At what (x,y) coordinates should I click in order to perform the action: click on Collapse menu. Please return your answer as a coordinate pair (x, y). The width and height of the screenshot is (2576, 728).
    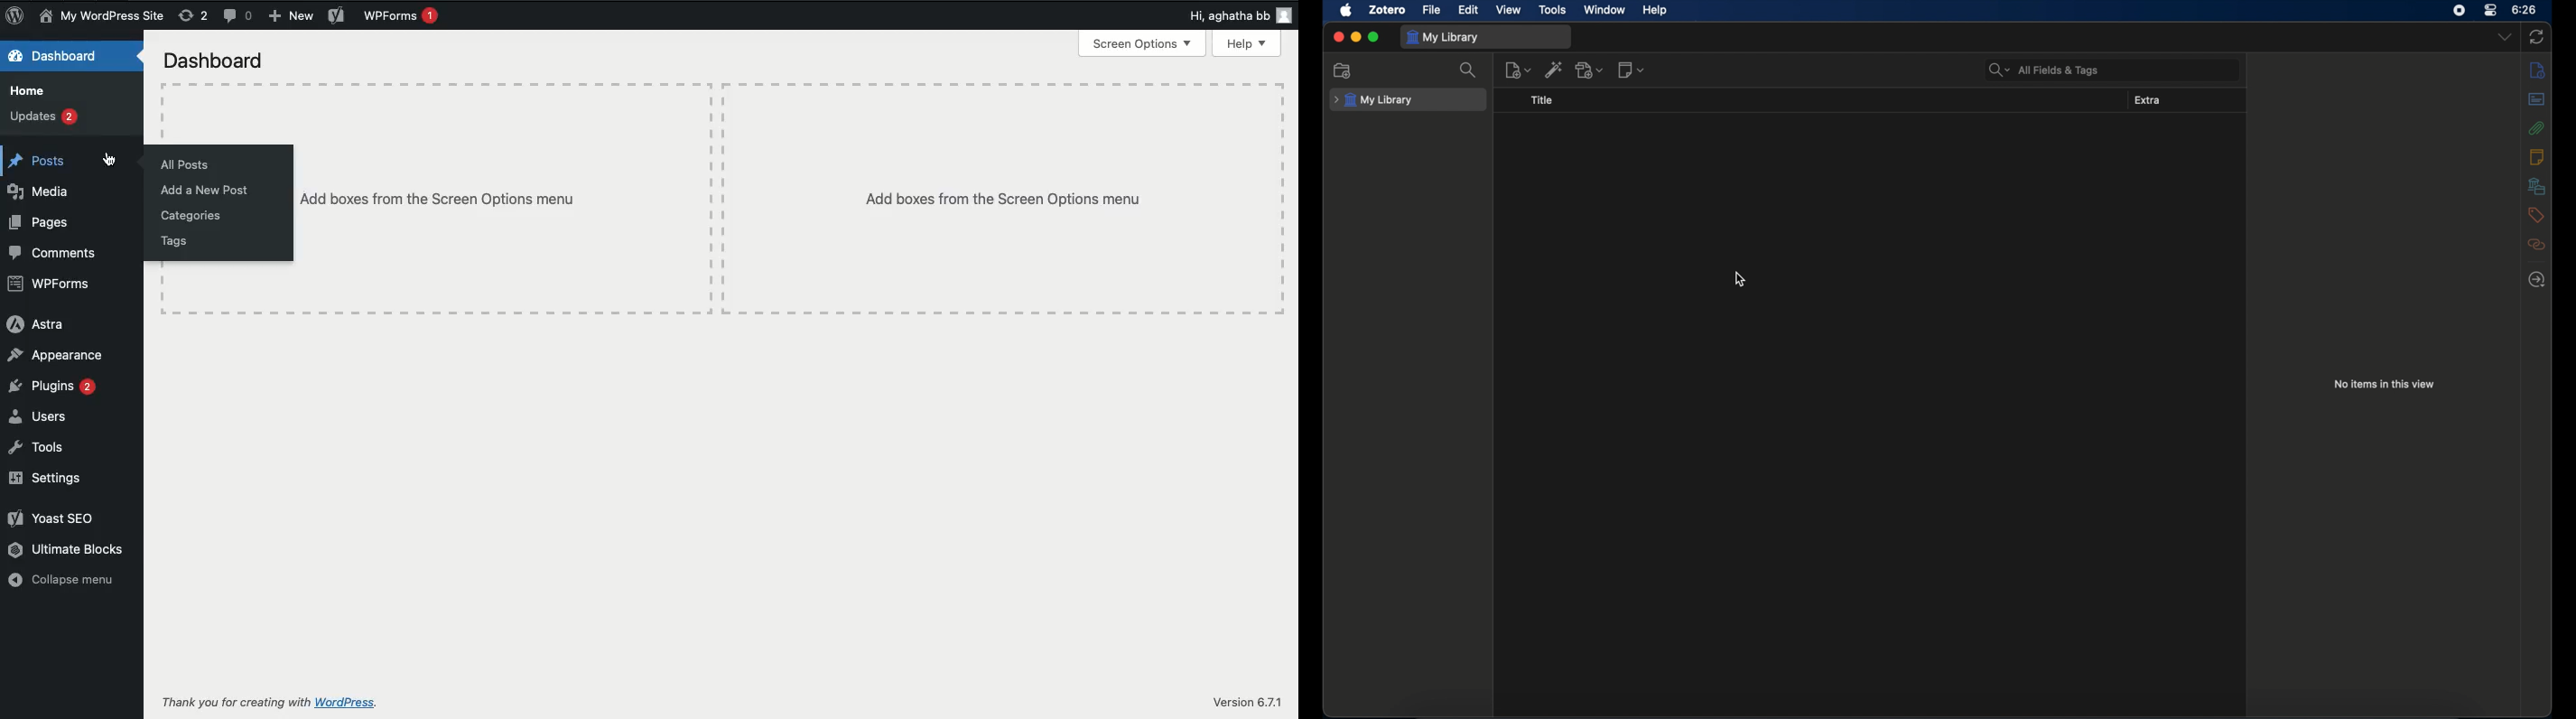
    Looking at the image, I should click on (63, 579).